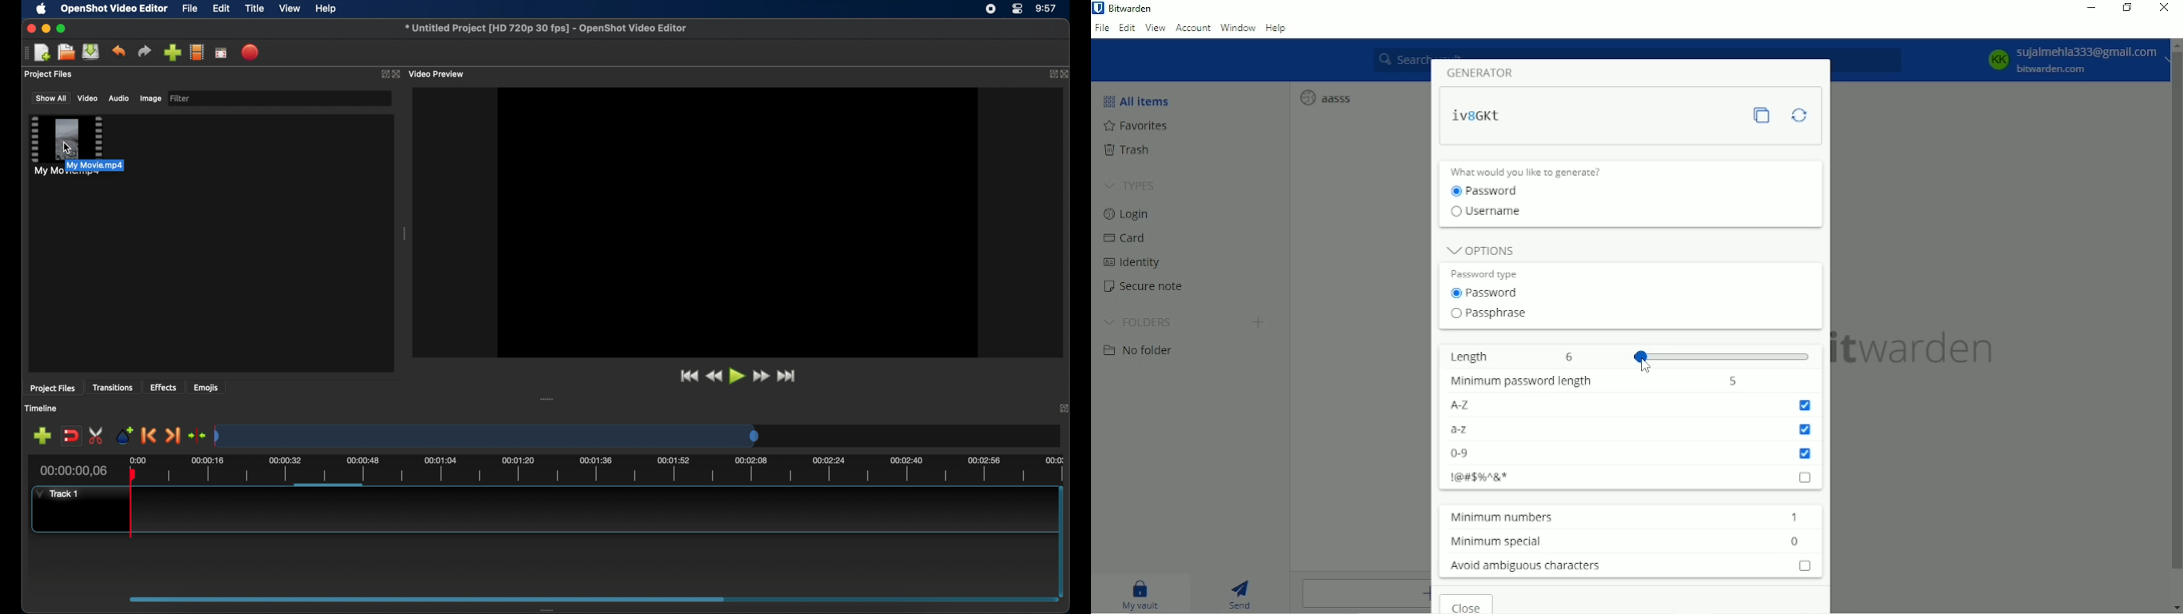 The height and width of the screenshot is (616, 2184). What do you see at coordinates (74, 471) in the screenshot?
I see `current time indicator` at bounding box center [74, 471].